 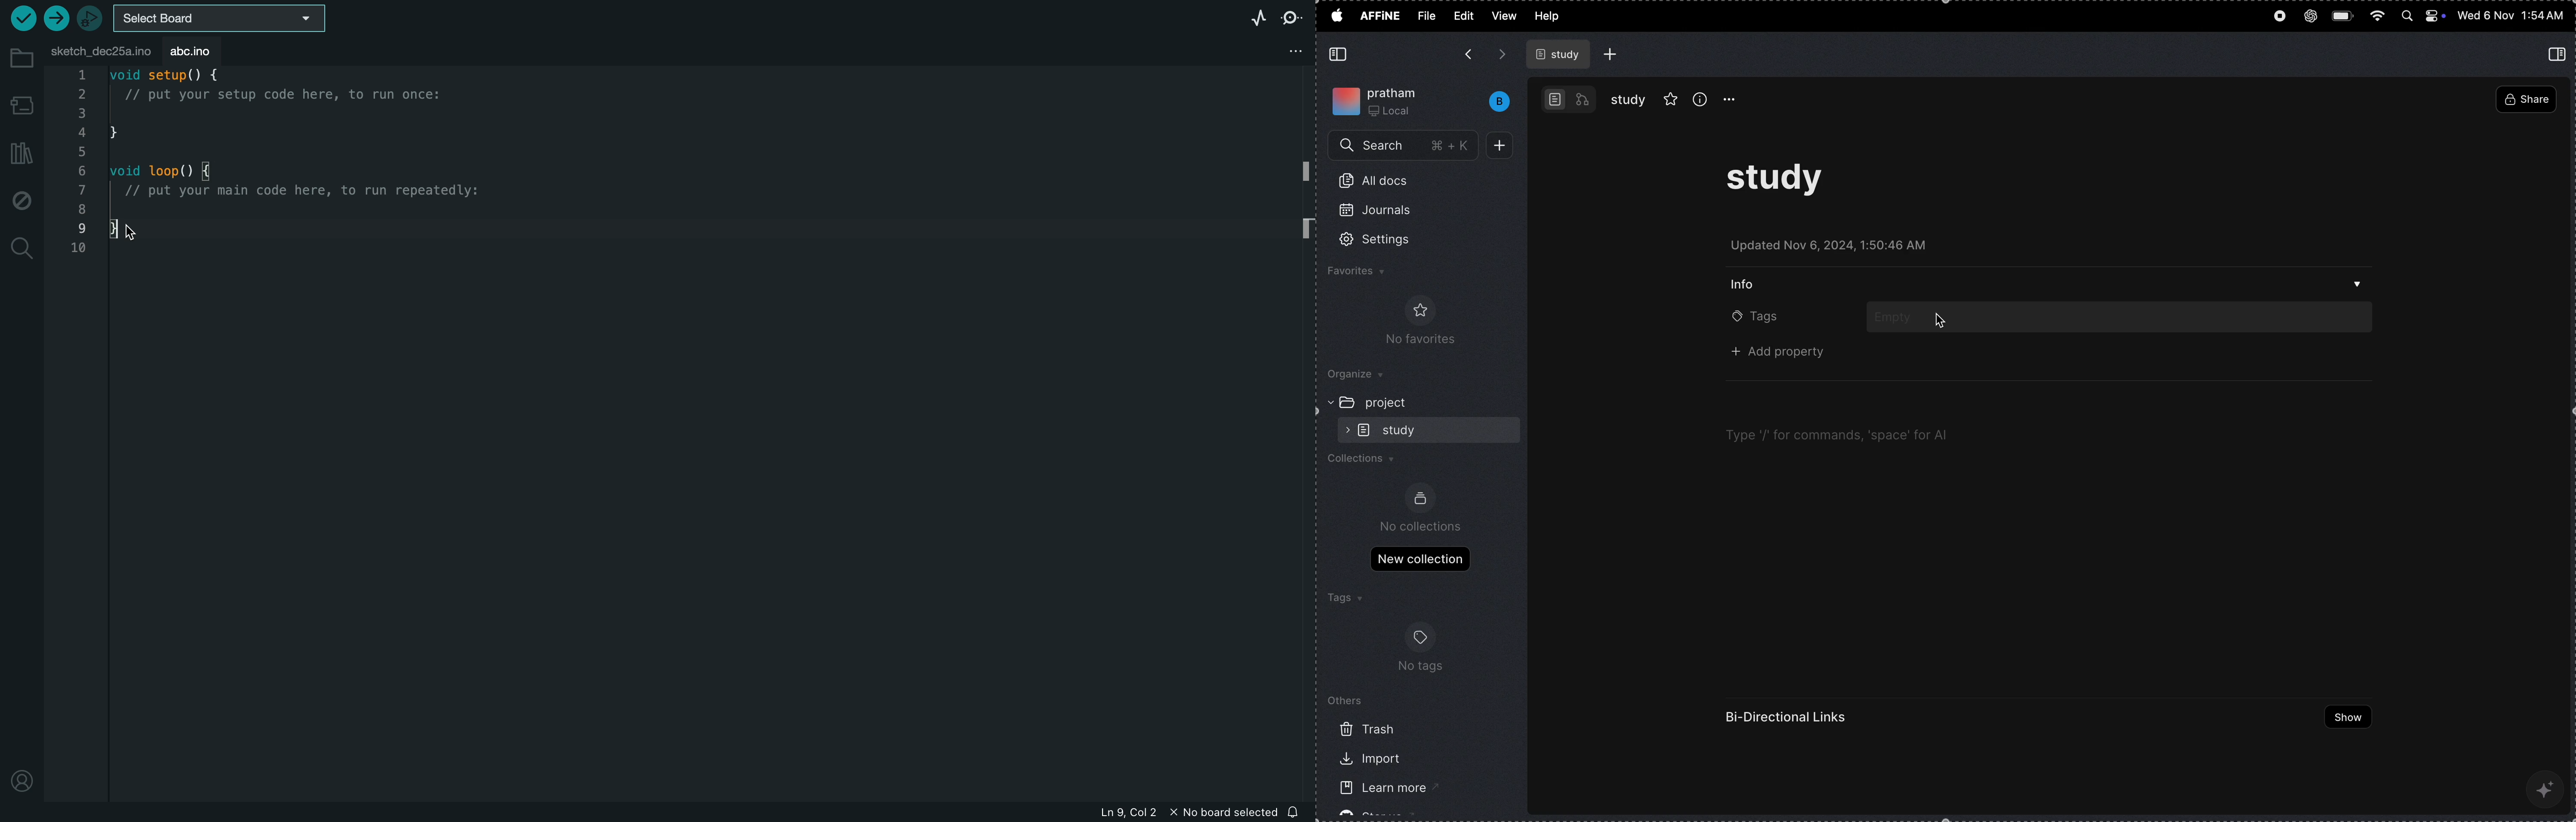 I want to click on file  settings, so click(x=1285, y=51).